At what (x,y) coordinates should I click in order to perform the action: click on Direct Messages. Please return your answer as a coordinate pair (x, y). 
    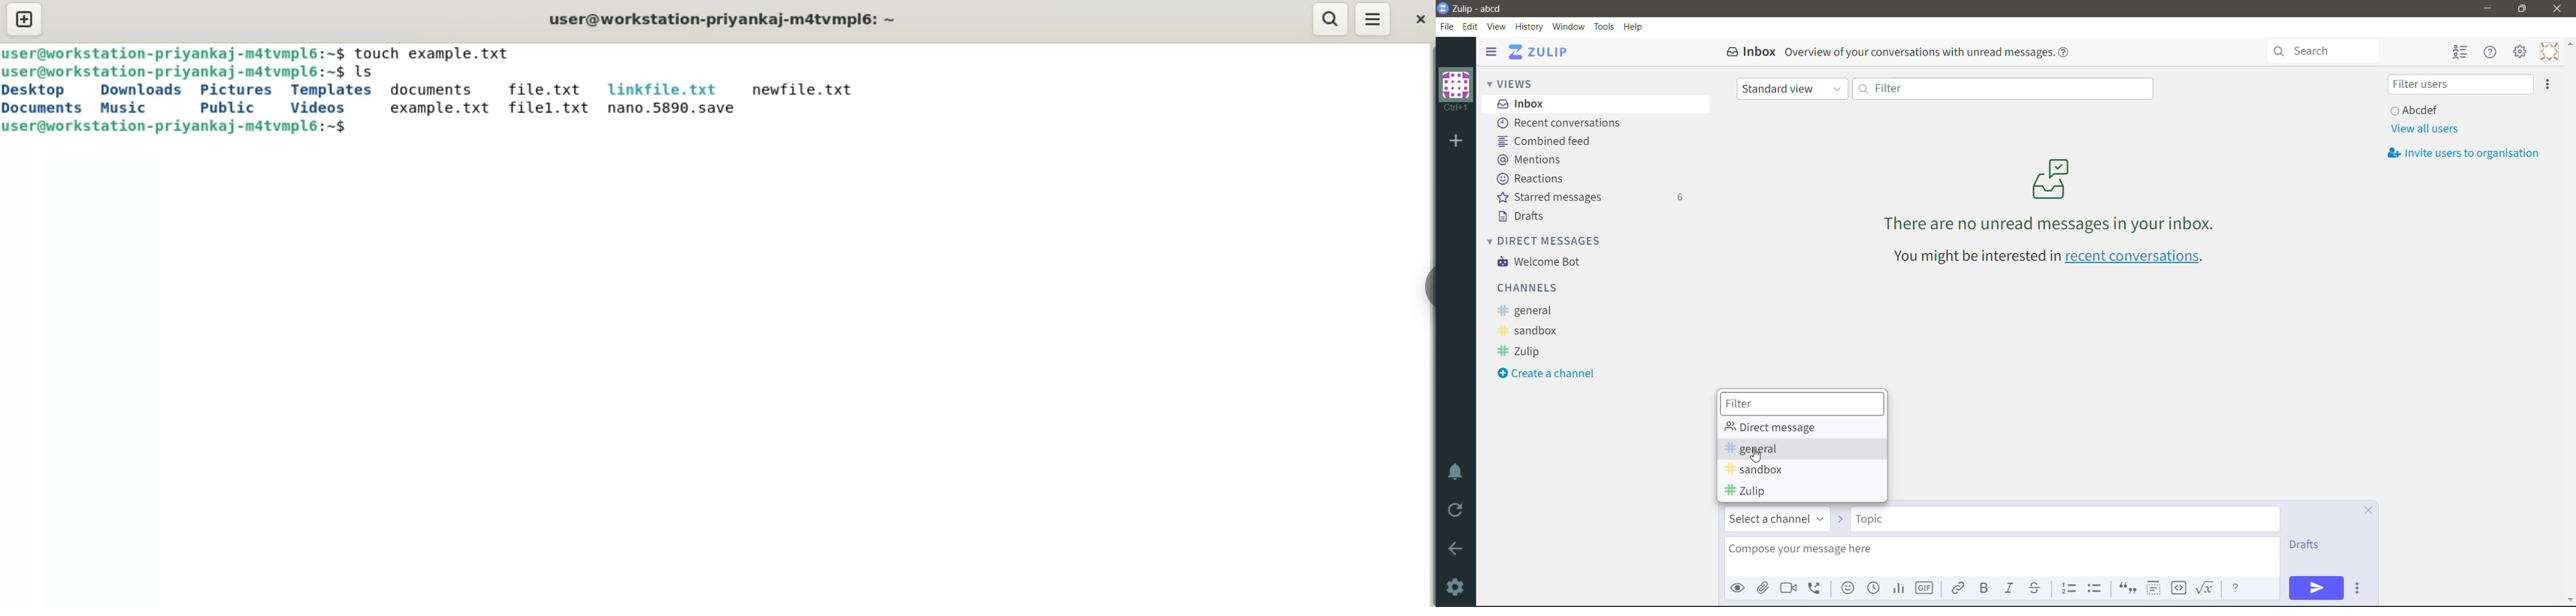
    Looking at the image, I should click on (1552, 240).